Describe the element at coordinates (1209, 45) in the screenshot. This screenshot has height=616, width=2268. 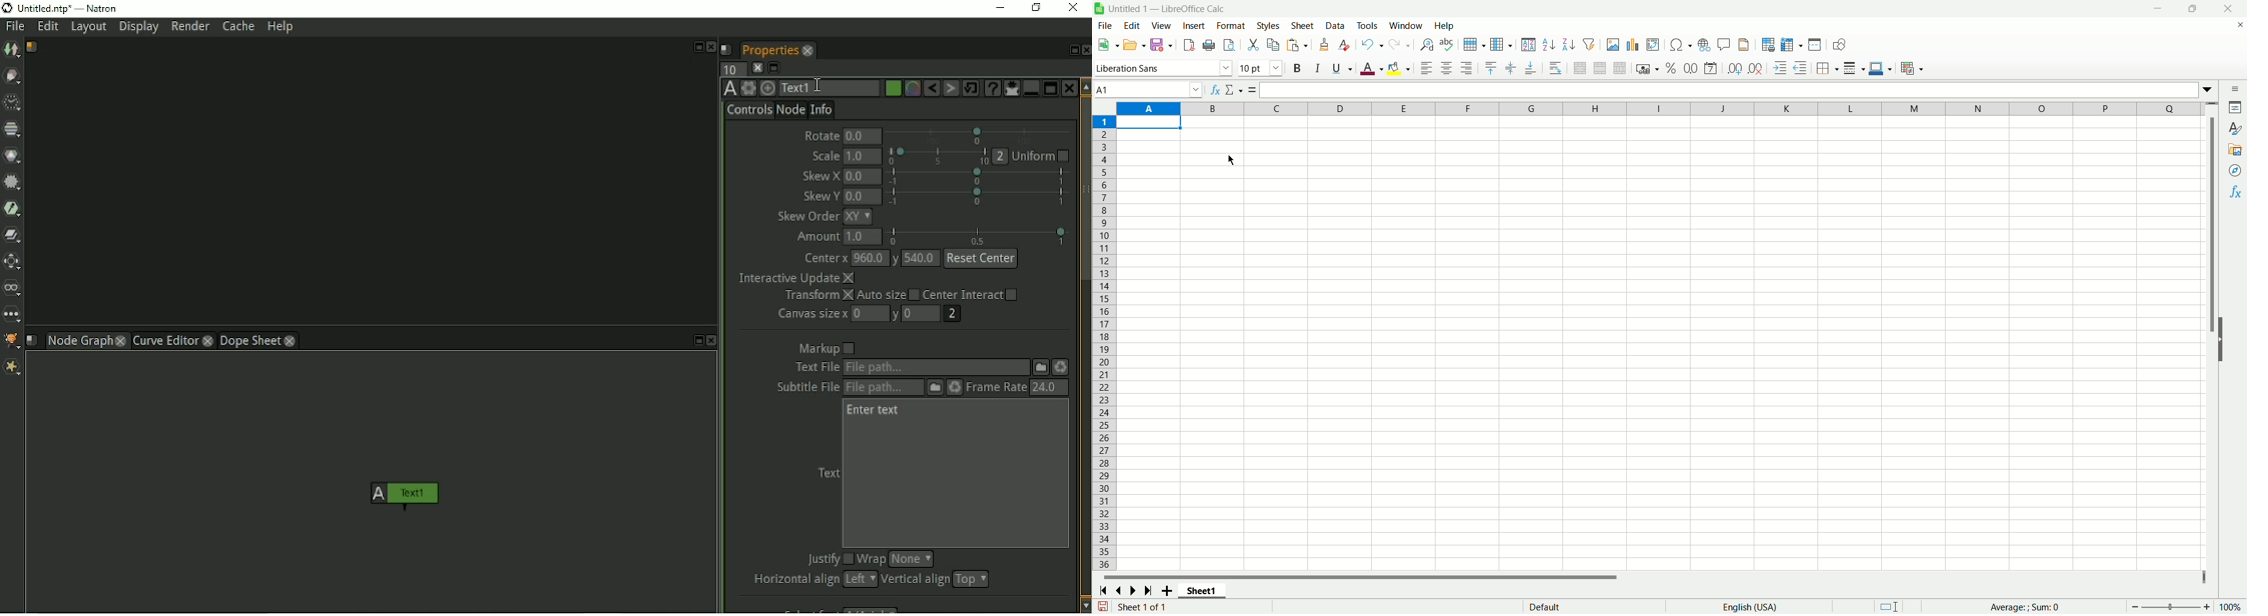
I see `print` at that location.